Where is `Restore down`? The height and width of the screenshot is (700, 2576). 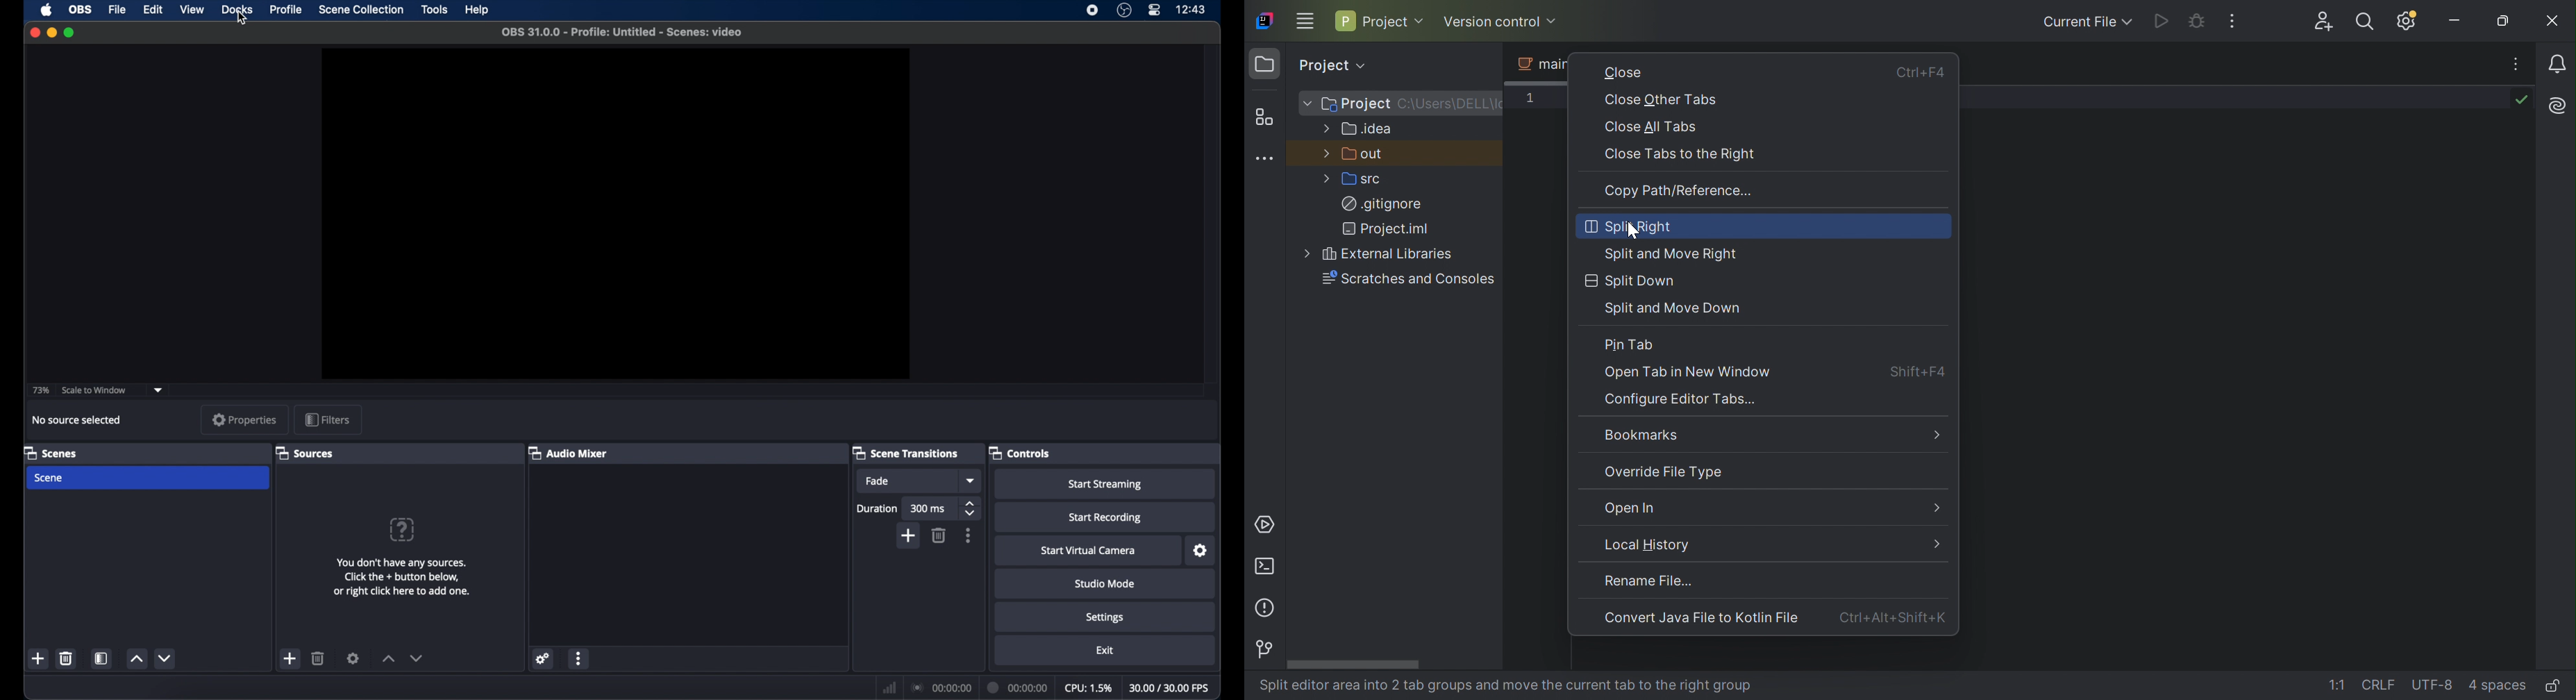
Restore down is located at coordinates (2504, 22).